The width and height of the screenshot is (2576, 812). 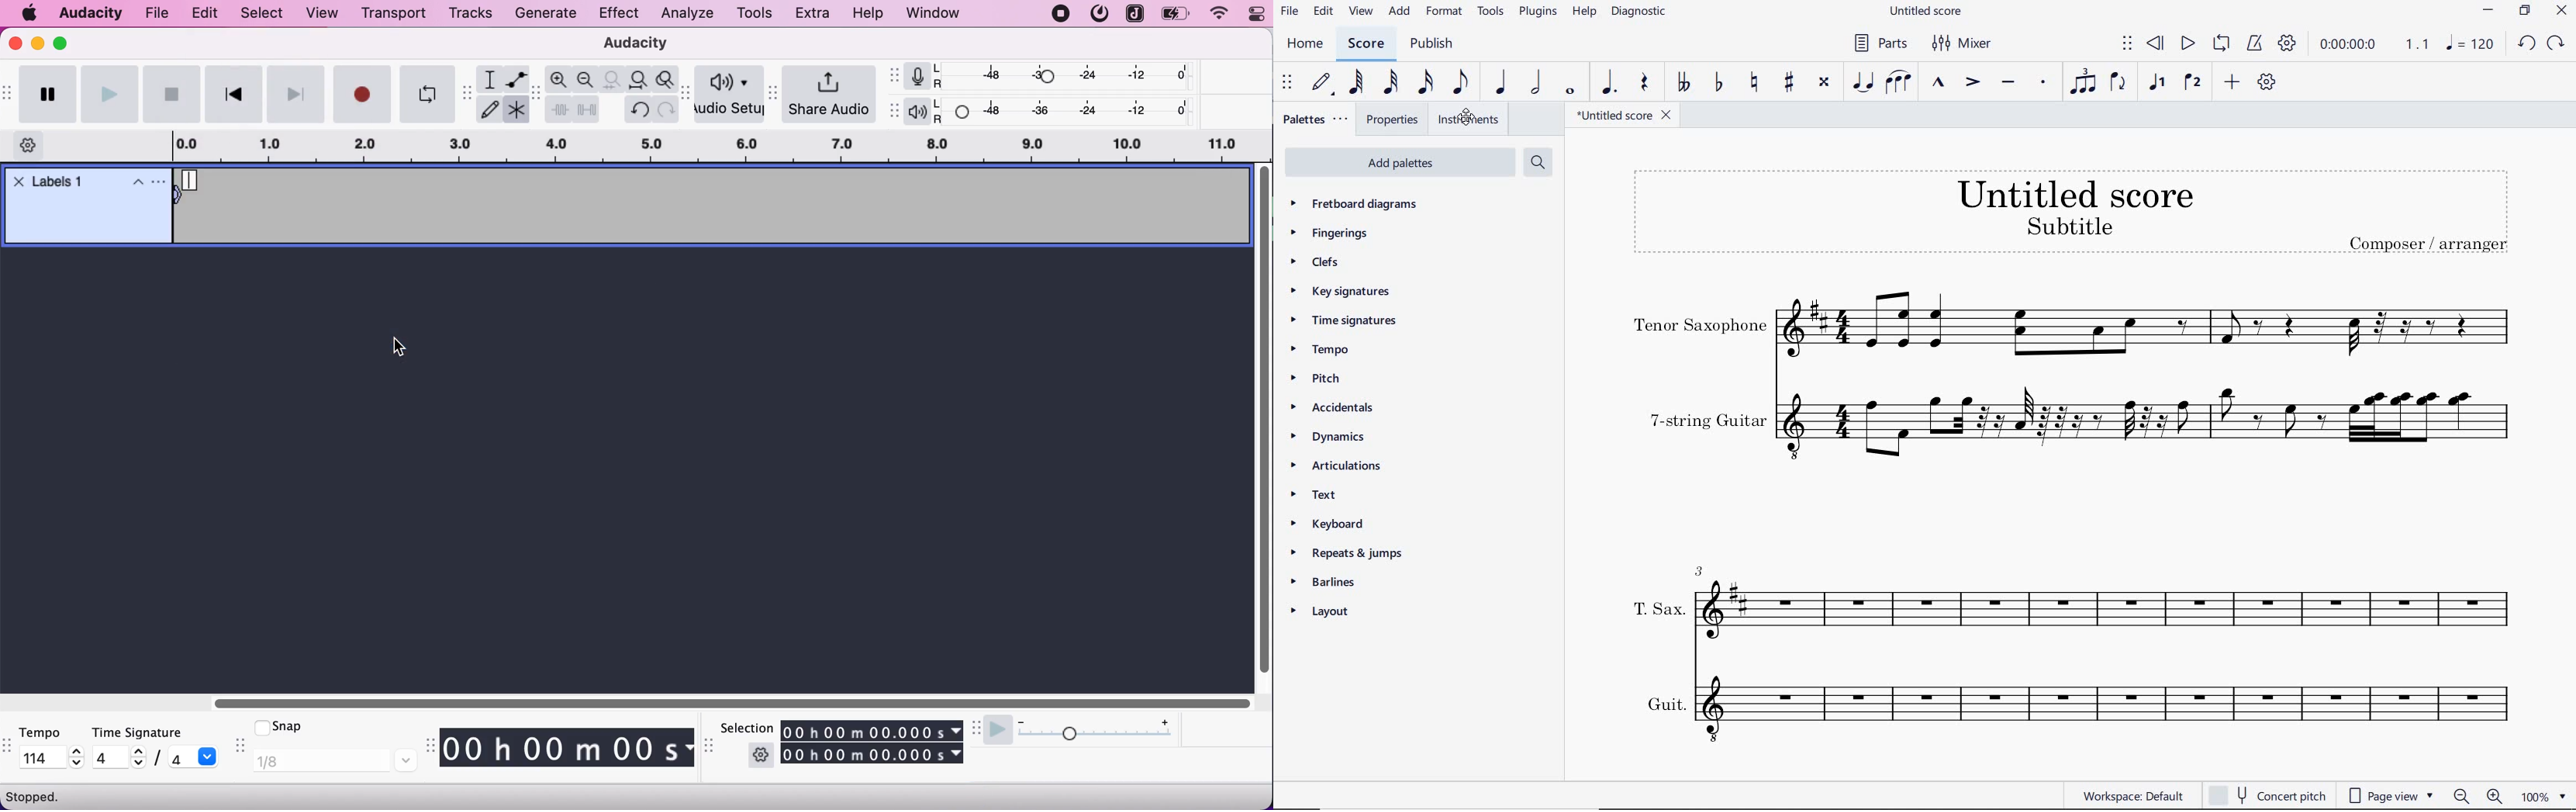 What do you see at coordinates (1427, 81) in the screenshot?
I see `16TH NOTE` at bounding box center [1427, 81].